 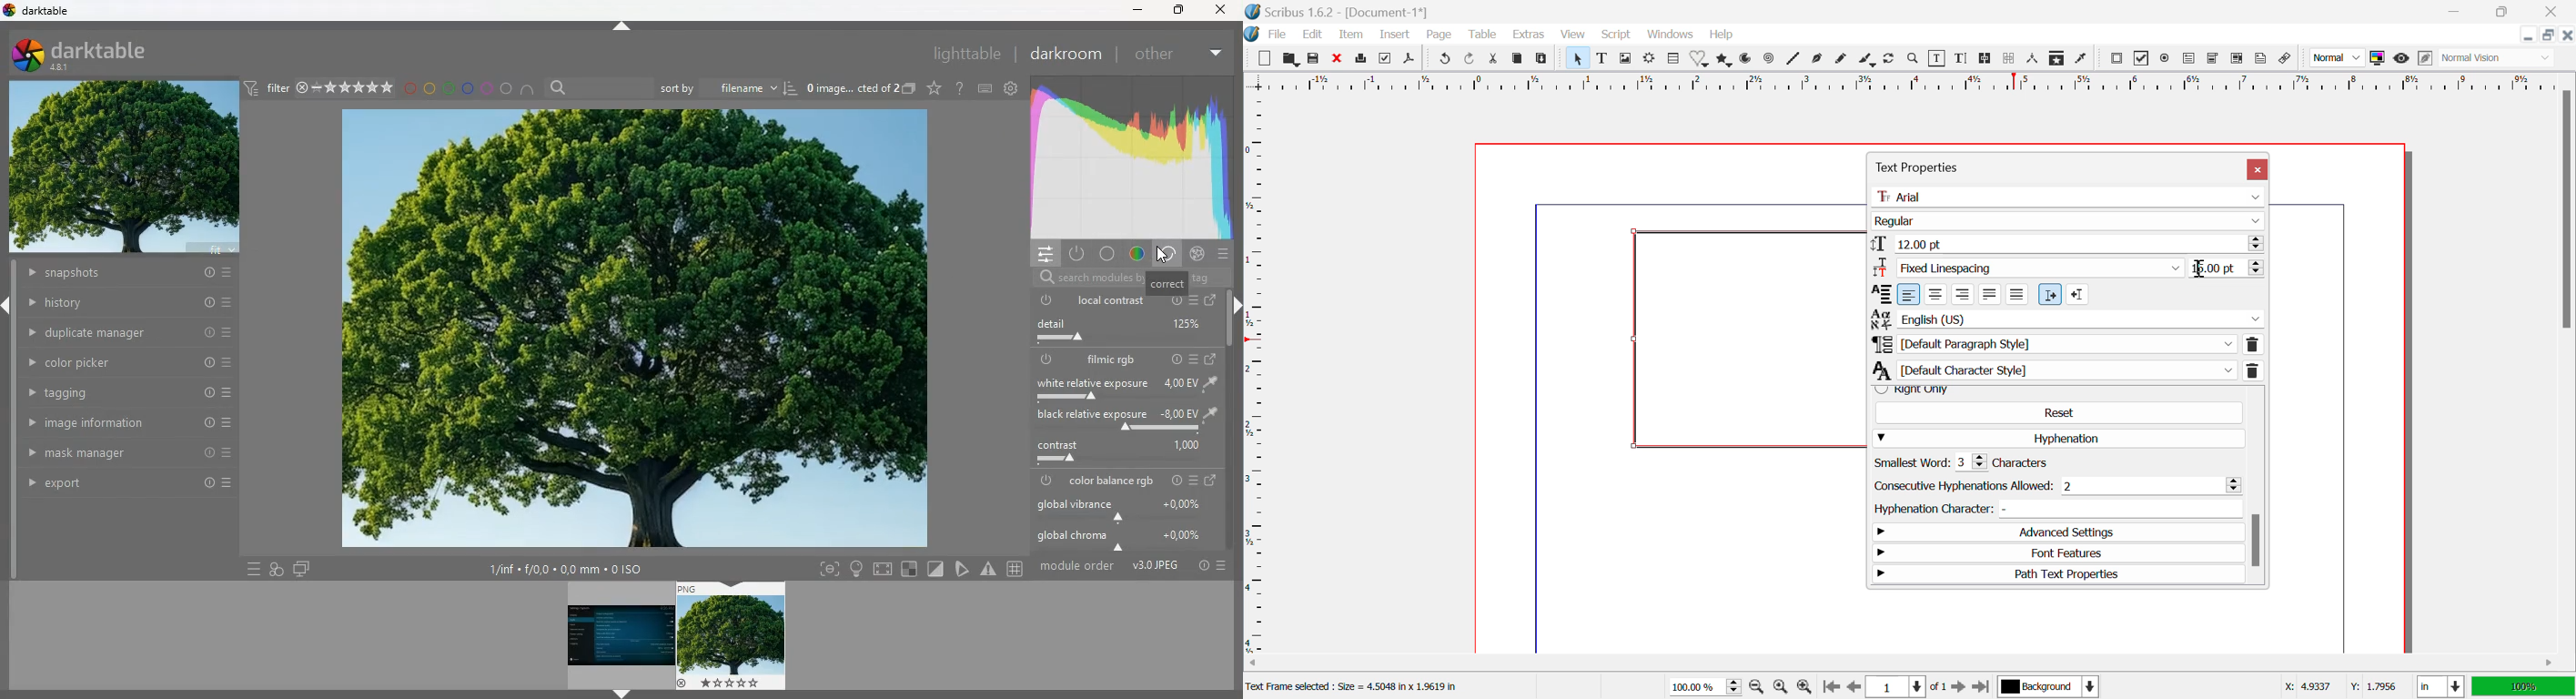 What do you see at coordinates (1312, 58) in the screenshot?
I see `Save` at bounding box center [1312, 58].